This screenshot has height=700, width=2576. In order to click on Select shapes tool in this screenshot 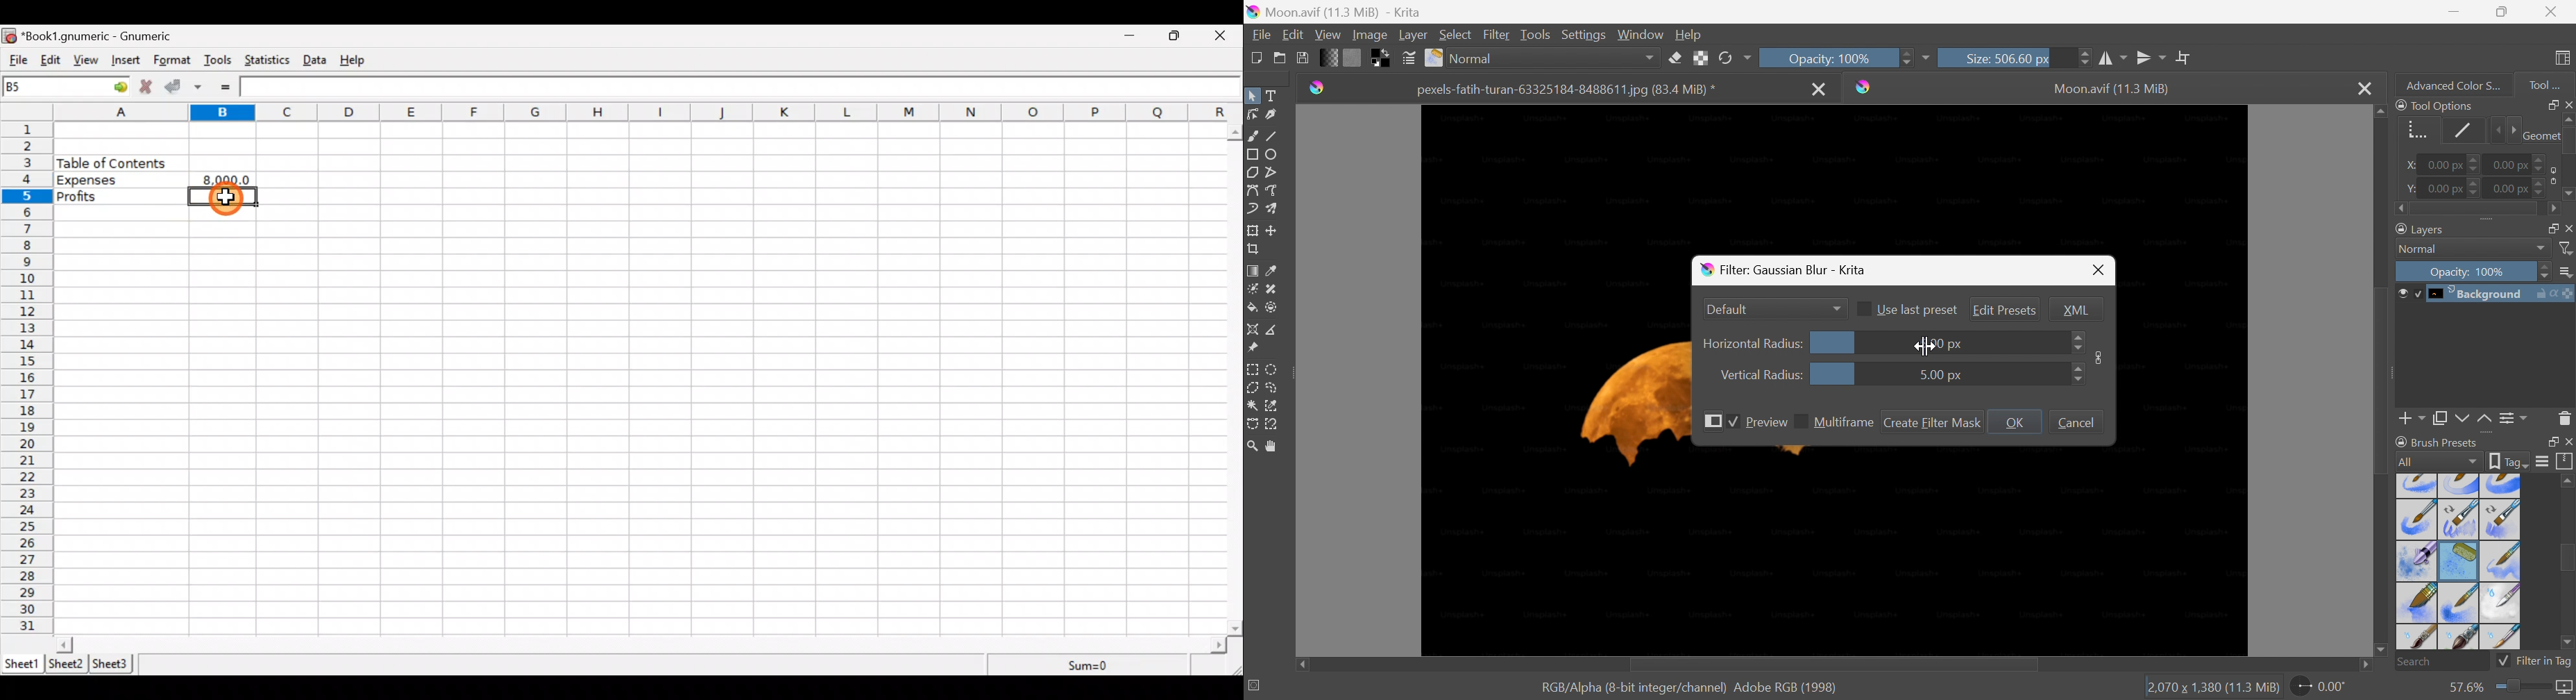, I will do `click(1252, 96)`.